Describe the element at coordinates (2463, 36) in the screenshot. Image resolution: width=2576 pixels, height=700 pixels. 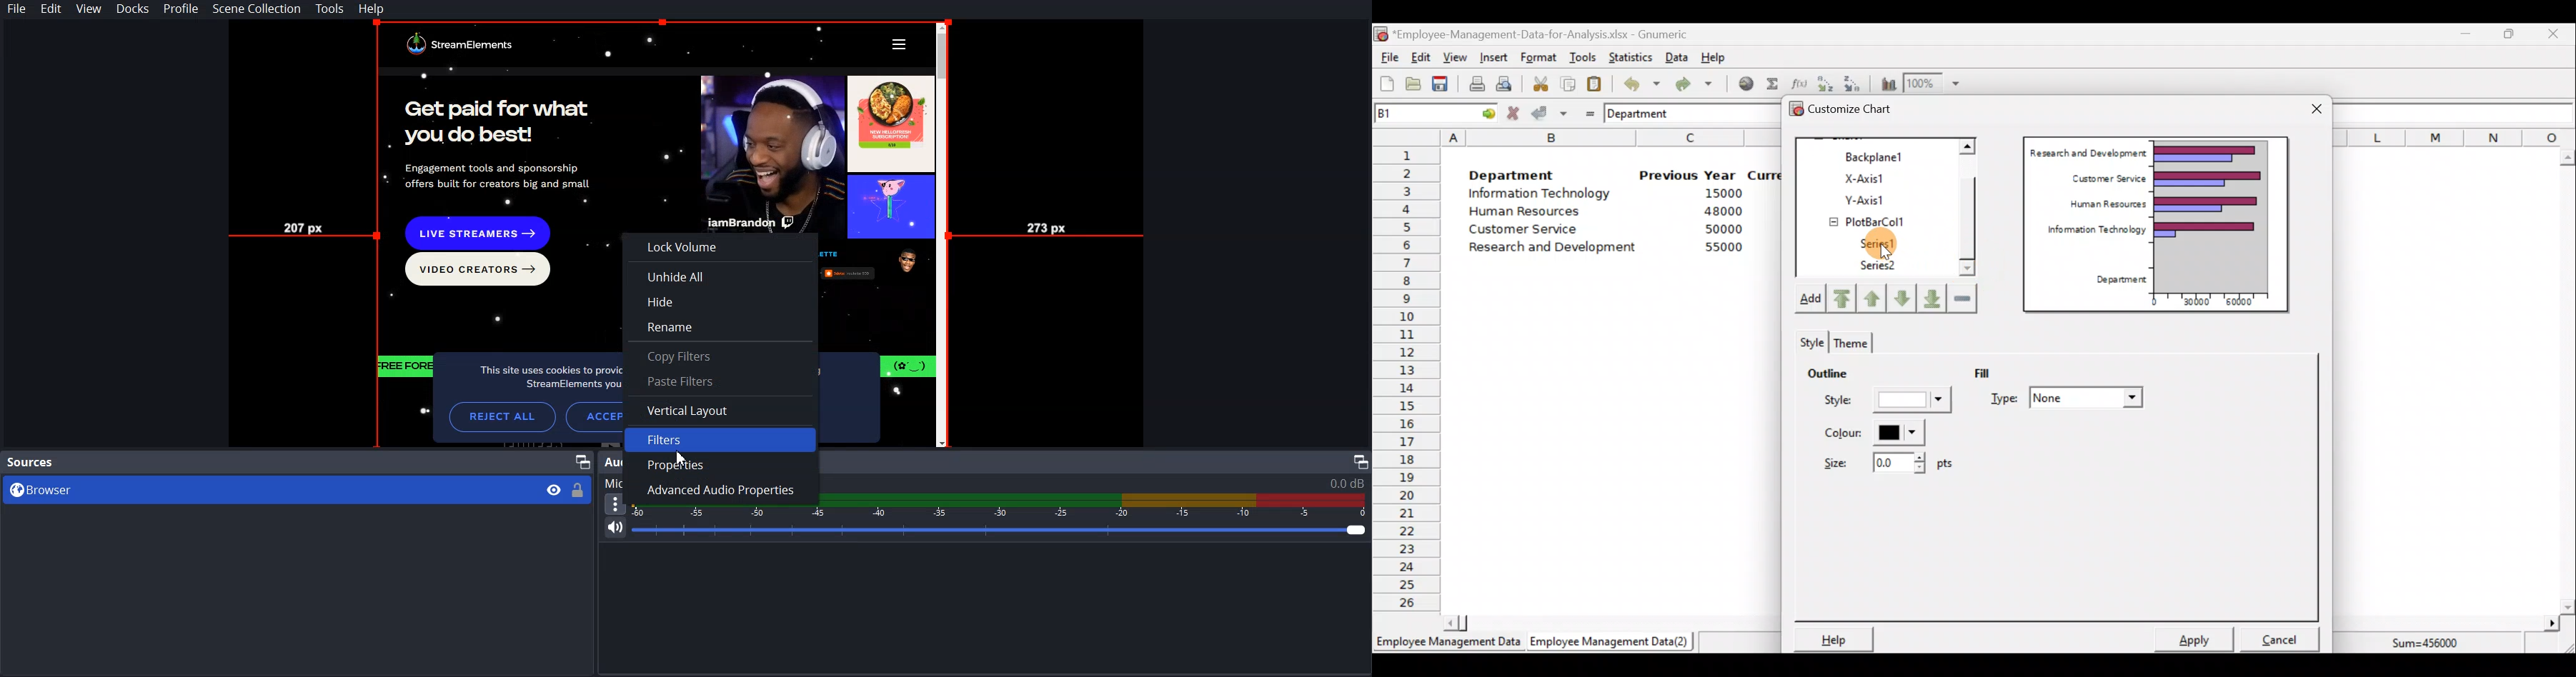
I see `Minimize` at that location.